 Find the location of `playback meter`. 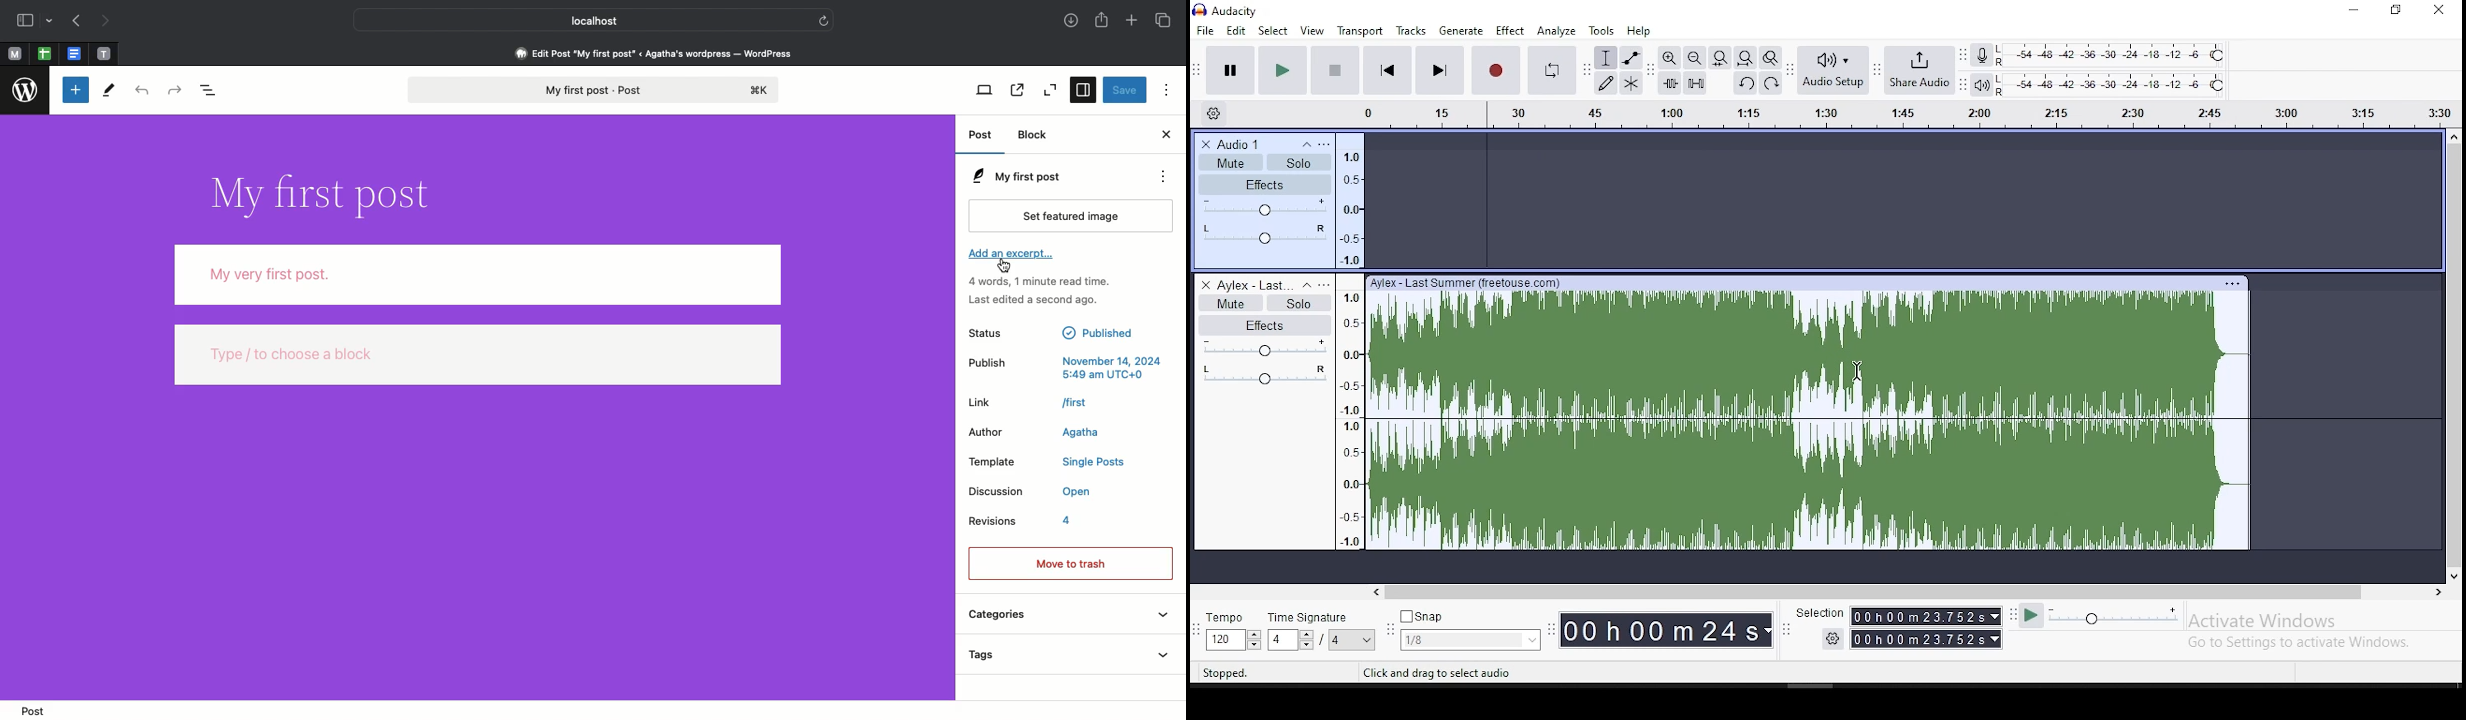

playback meter is located at coordinates (1980, 84).